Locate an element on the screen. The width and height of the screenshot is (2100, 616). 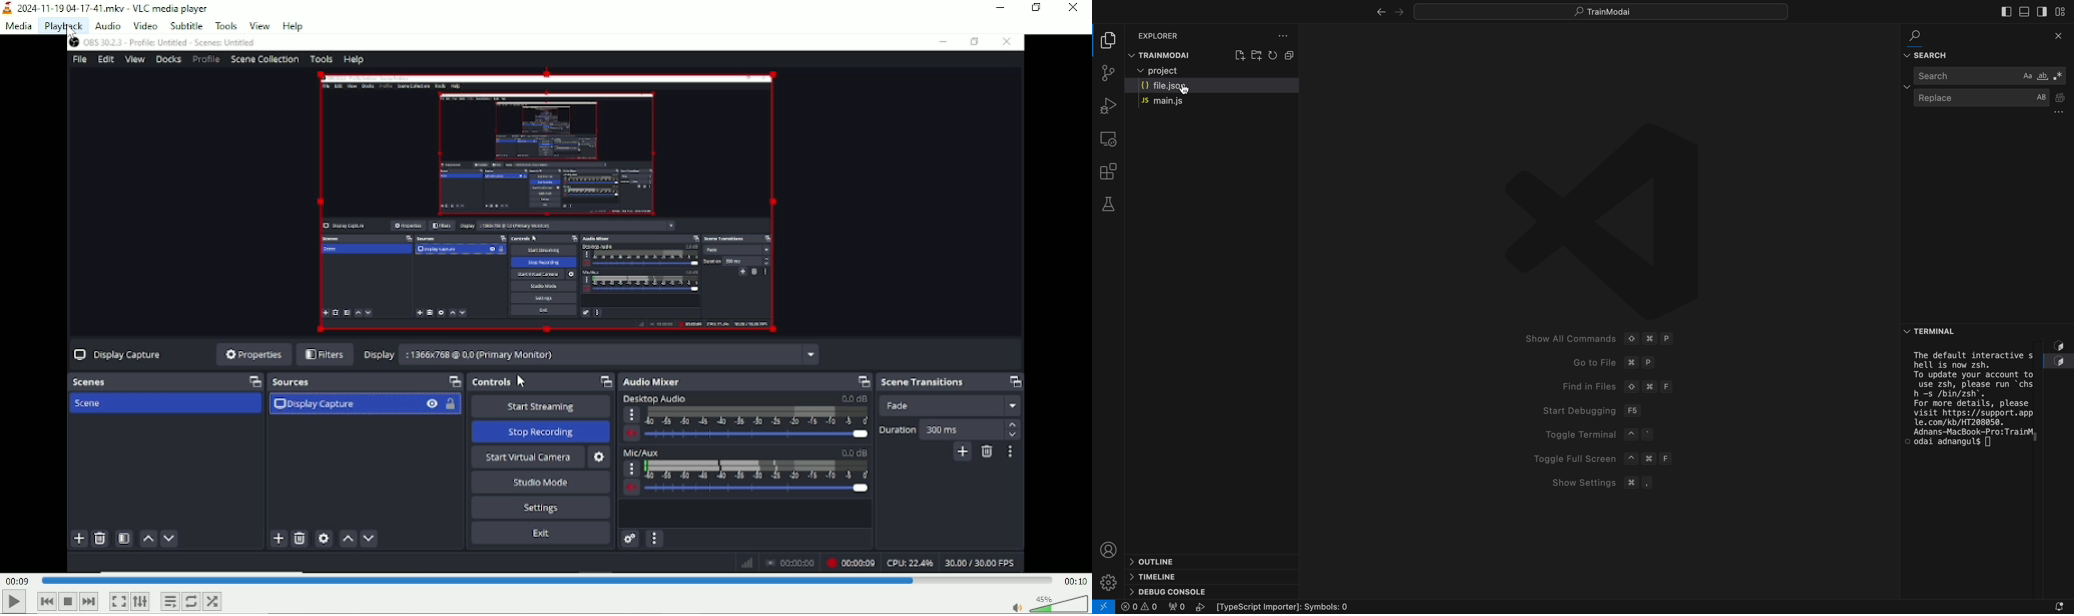
git is located at coordinates (1105, 74).